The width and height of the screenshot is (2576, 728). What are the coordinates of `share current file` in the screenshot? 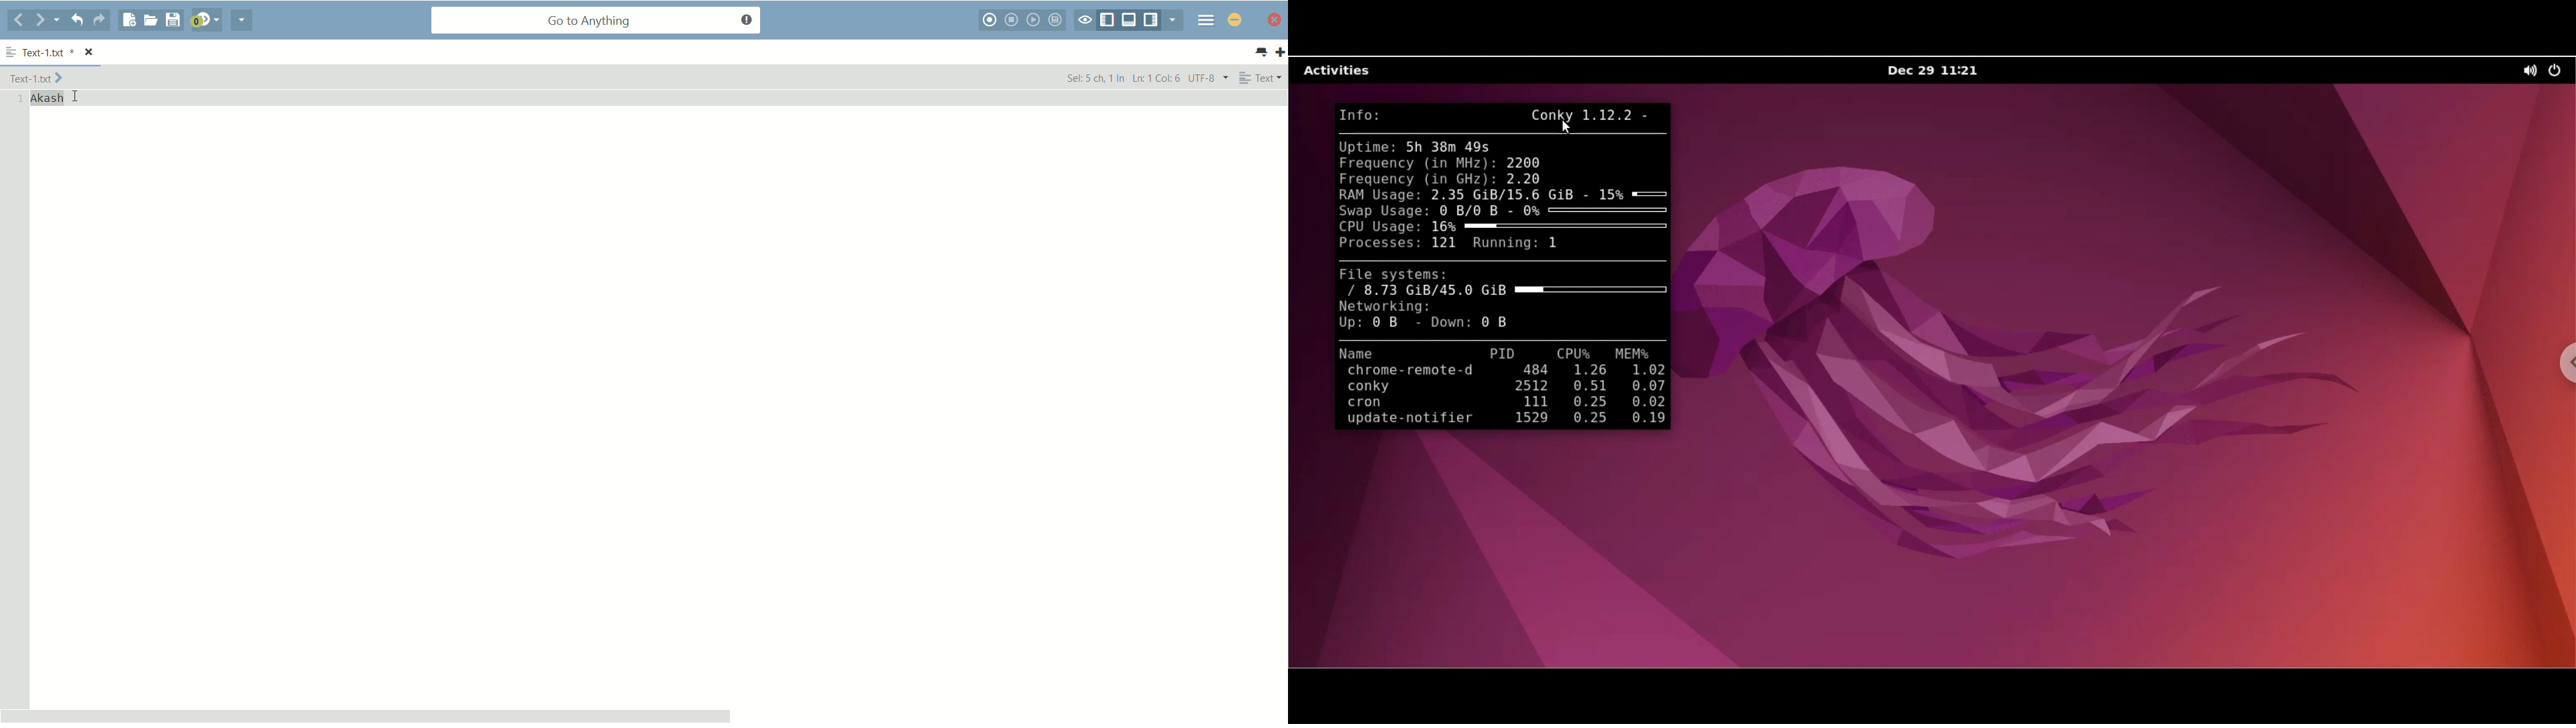 It's located at (242, 20).